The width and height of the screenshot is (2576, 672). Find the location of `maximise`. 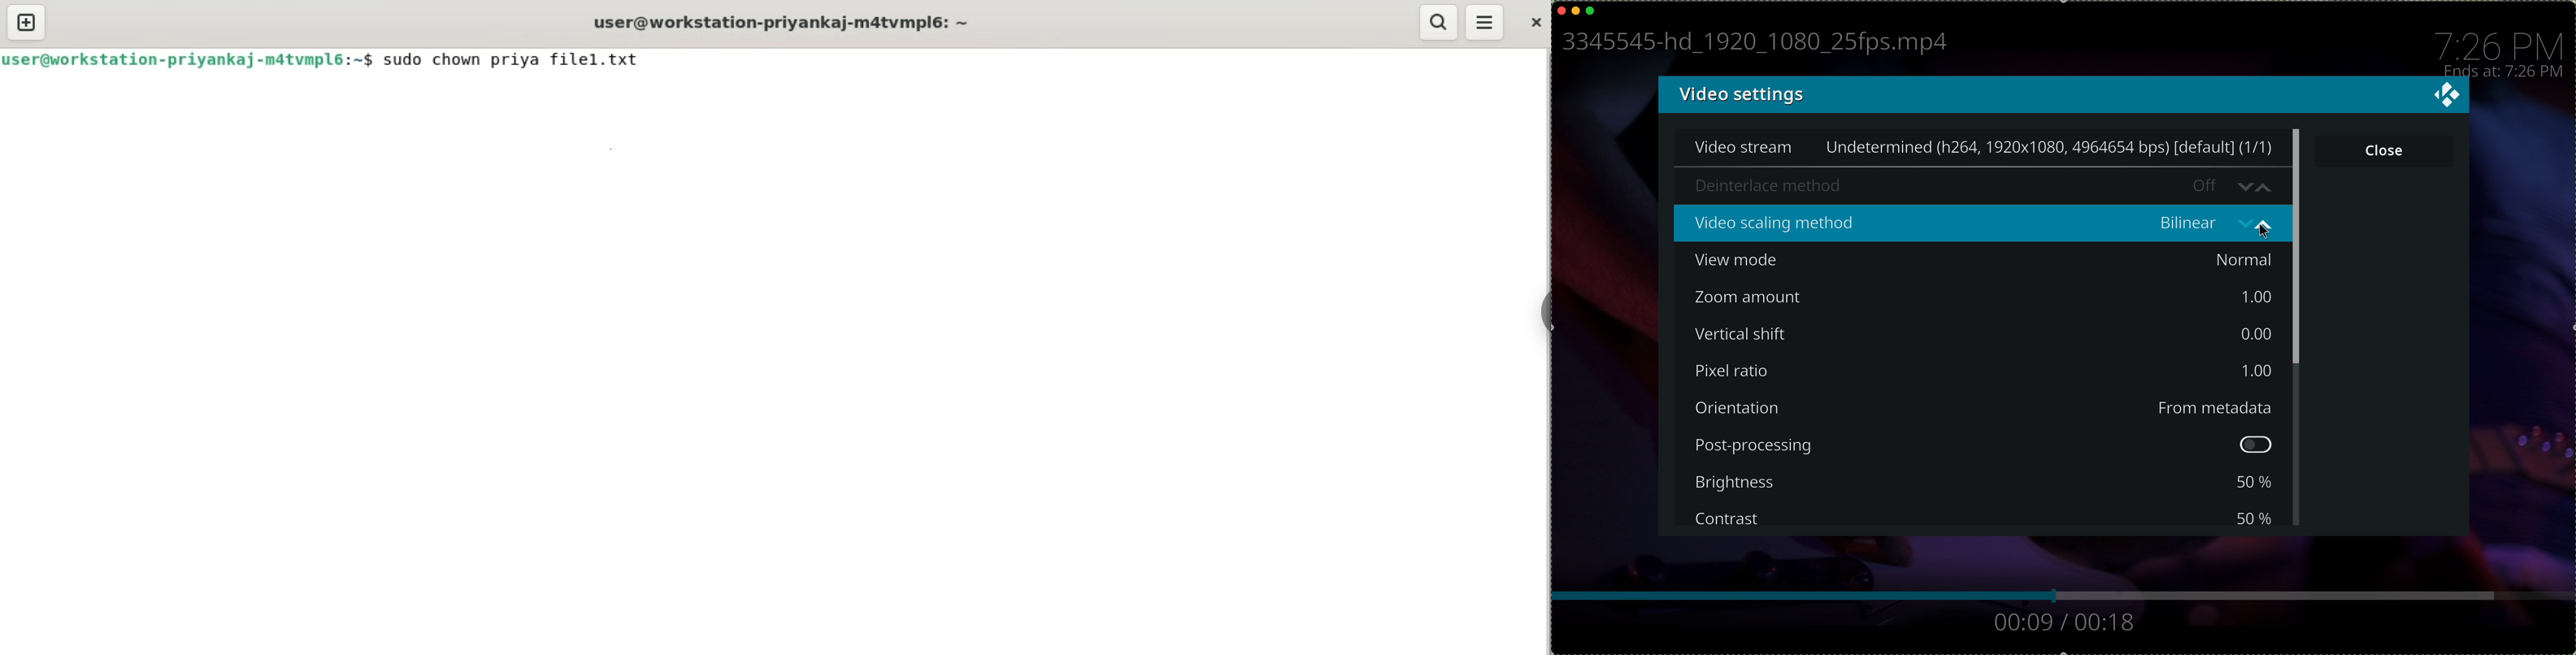

maximise is located at coordinates (1591, 10).